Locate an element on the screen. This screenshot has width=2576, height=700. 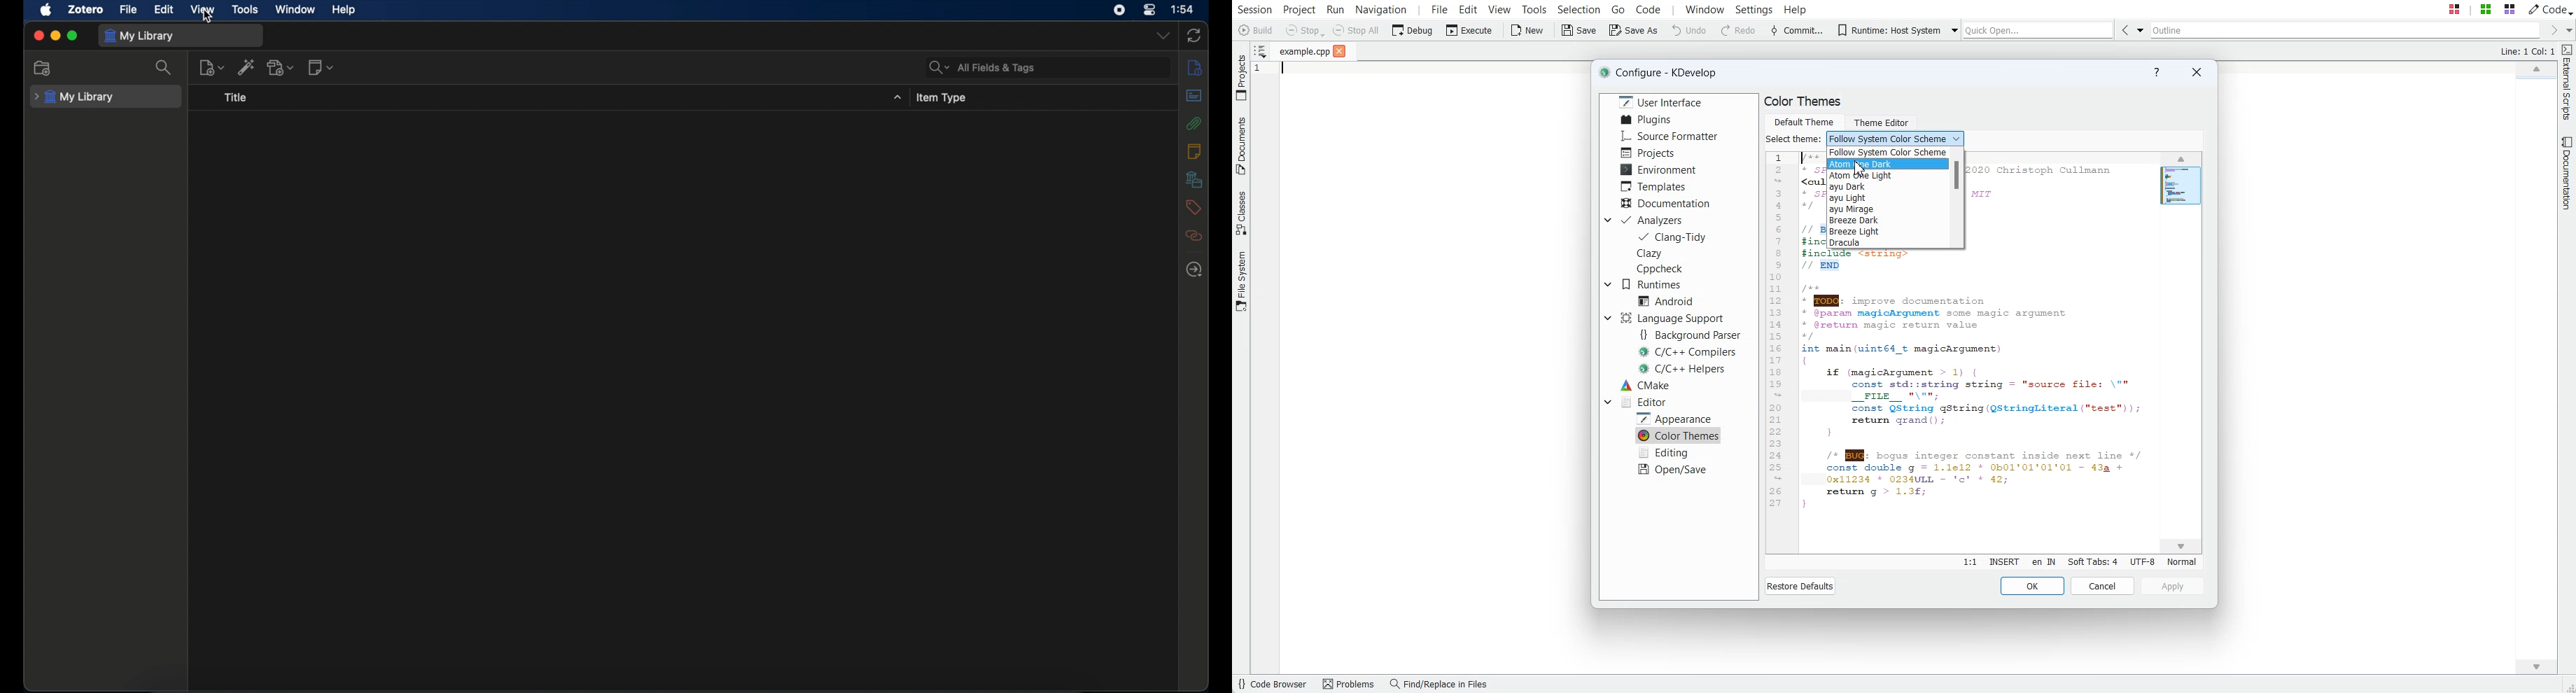
File Overview is located at coordinates (2533, 80).